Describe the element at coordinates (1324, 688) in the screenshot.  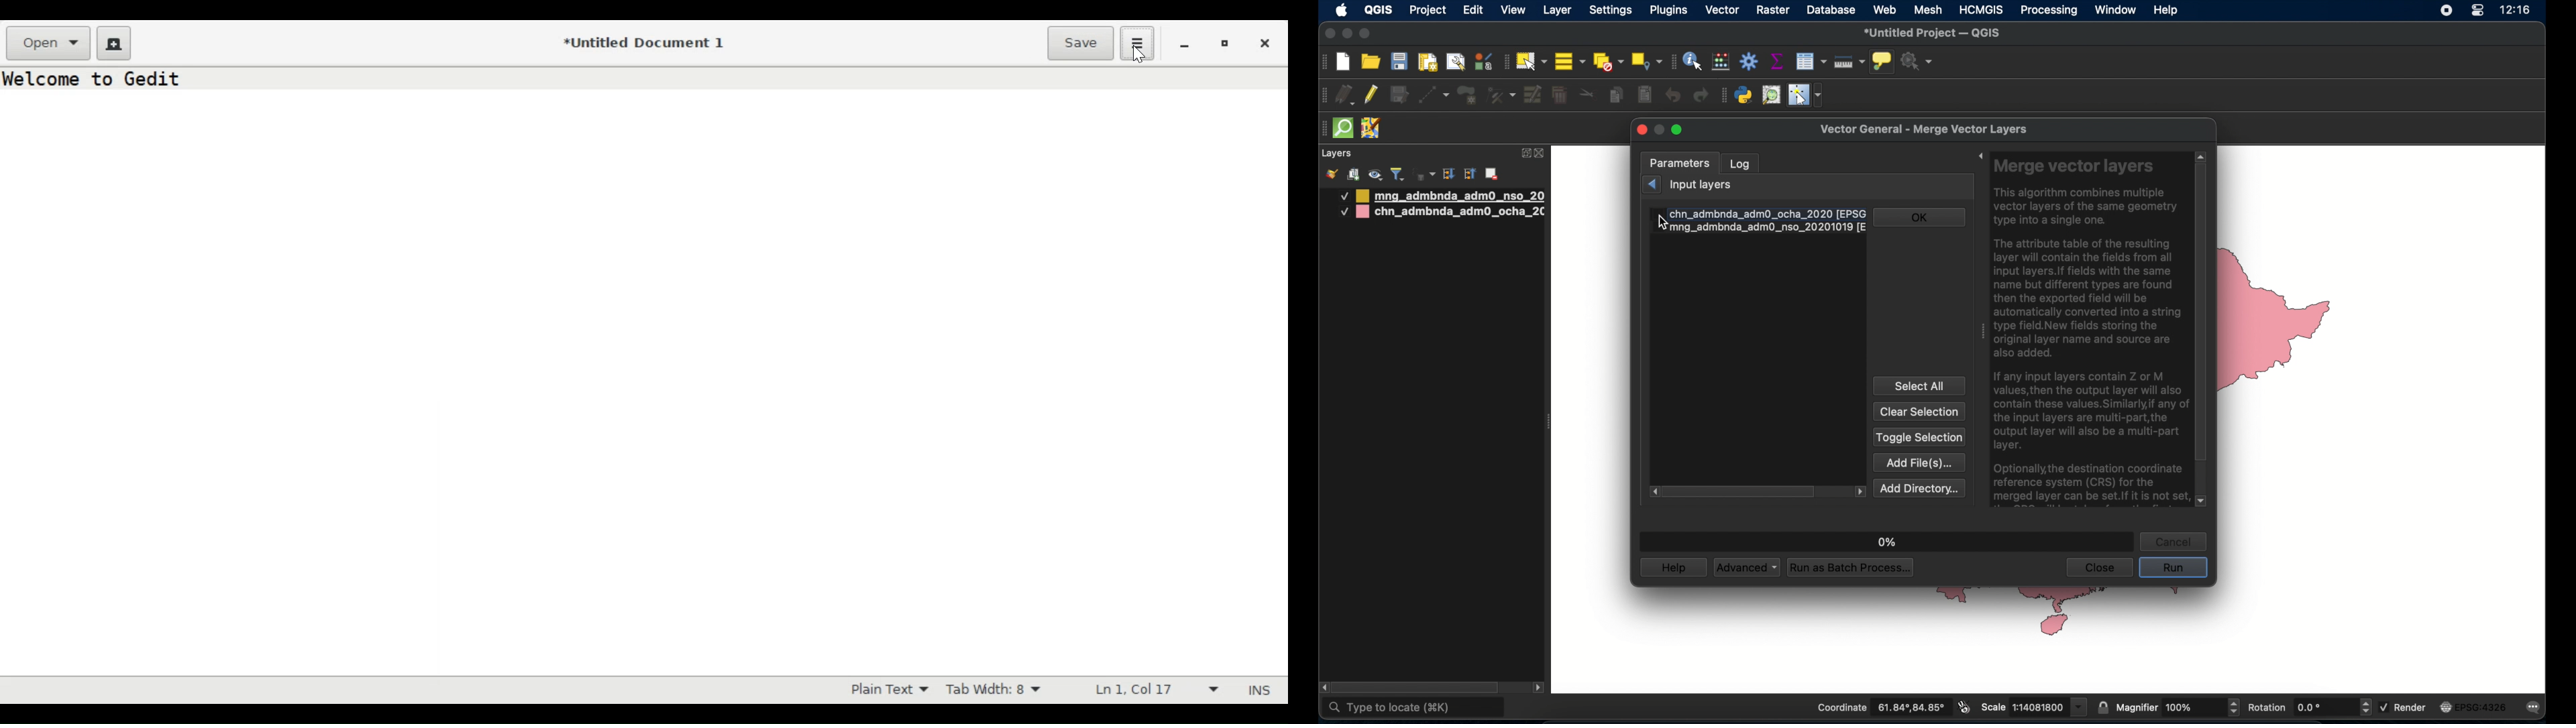
I see `scroll left` at that location.